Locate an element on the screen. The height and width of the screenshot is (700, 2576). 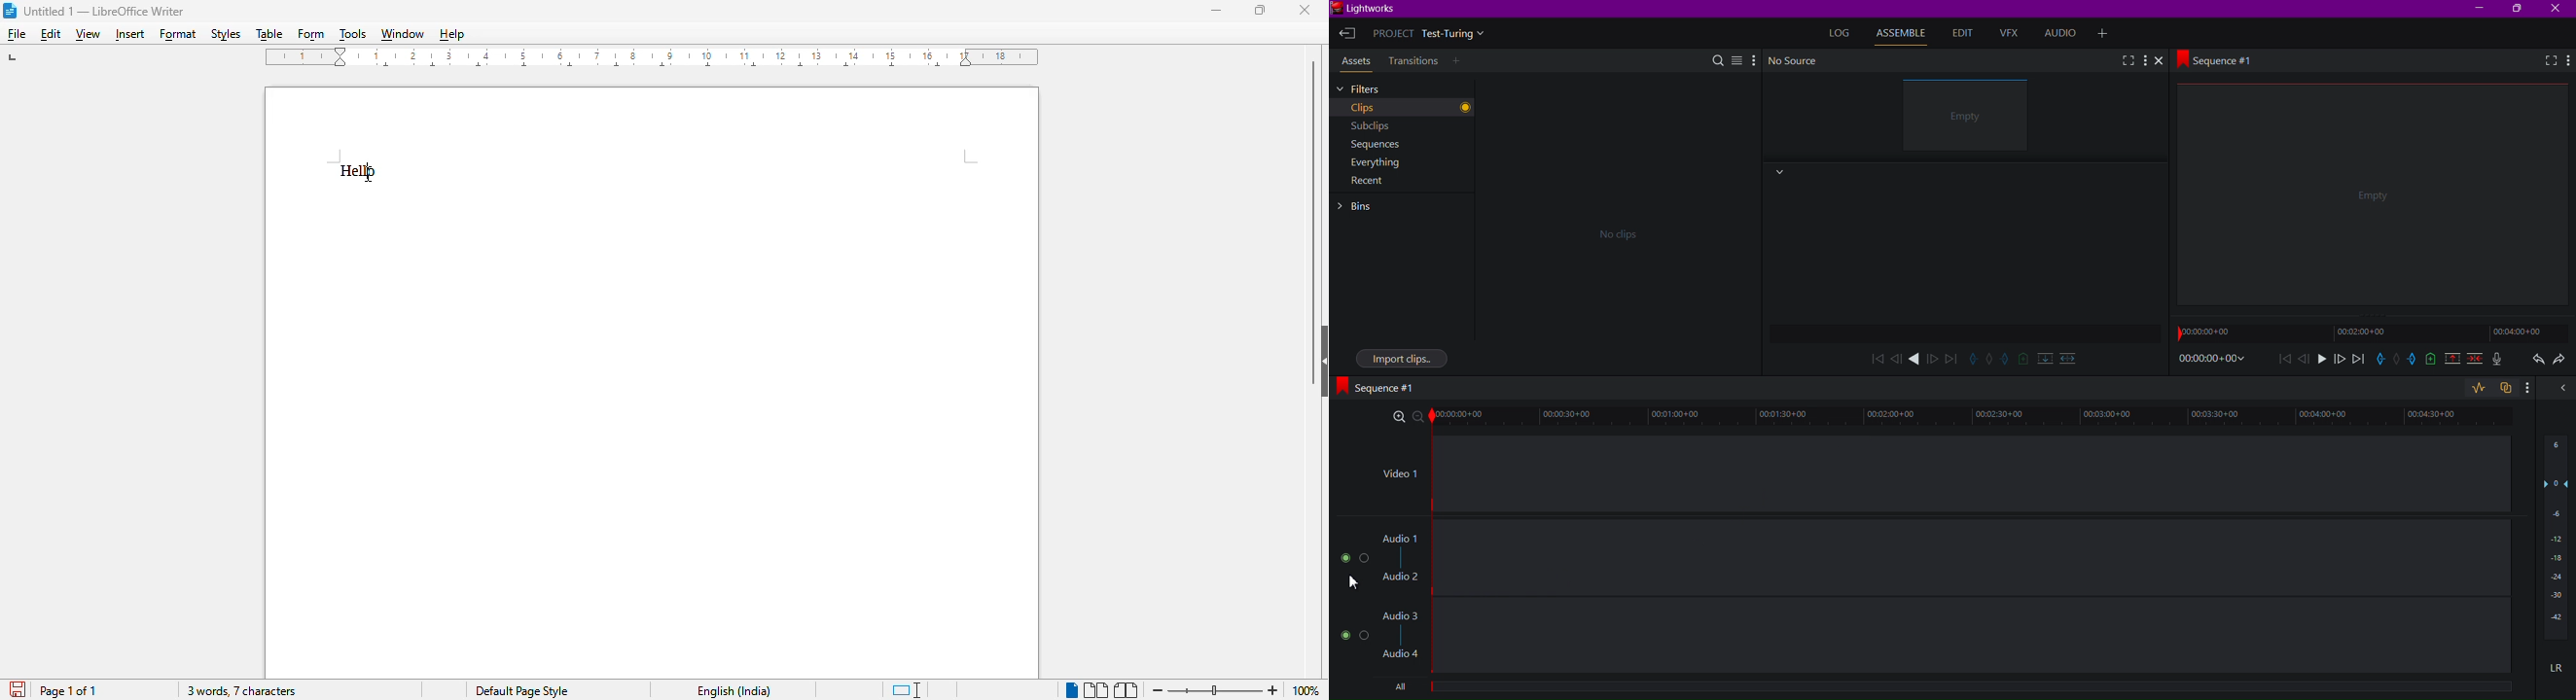
vertical break is located at coordinates (2043, 358).